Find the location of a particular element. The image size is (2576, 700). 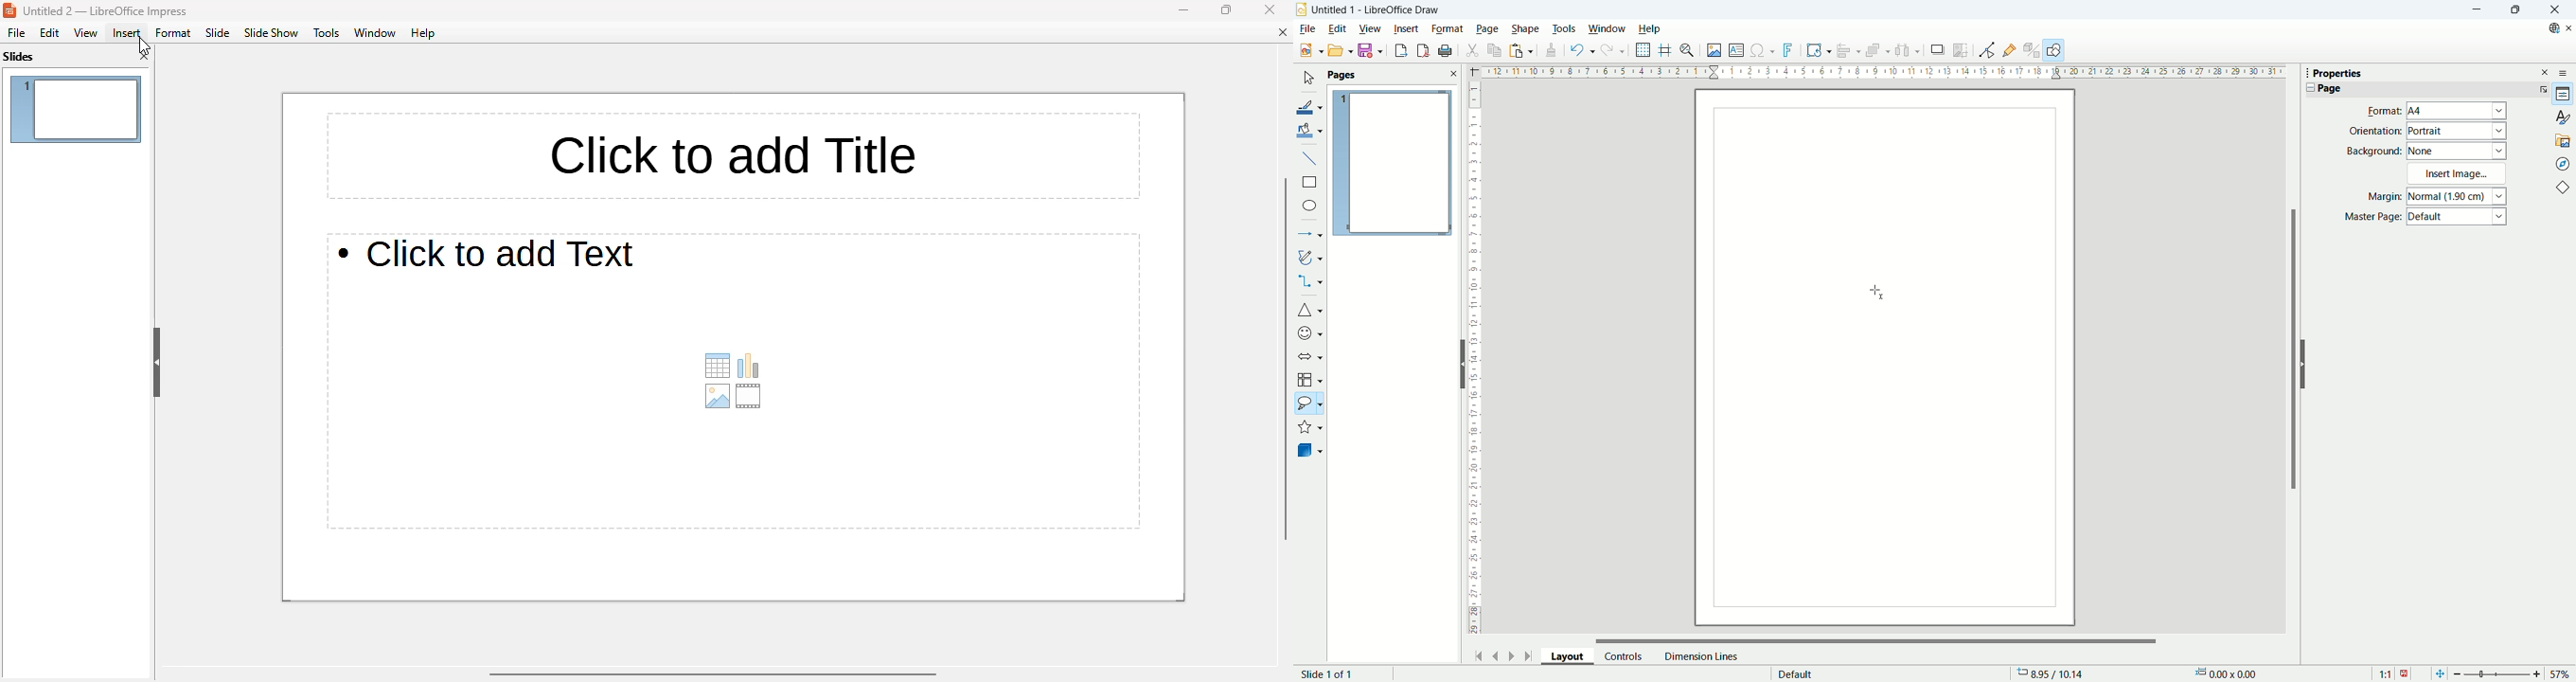

Sidebar settings is located at coordinates (2567, 72).